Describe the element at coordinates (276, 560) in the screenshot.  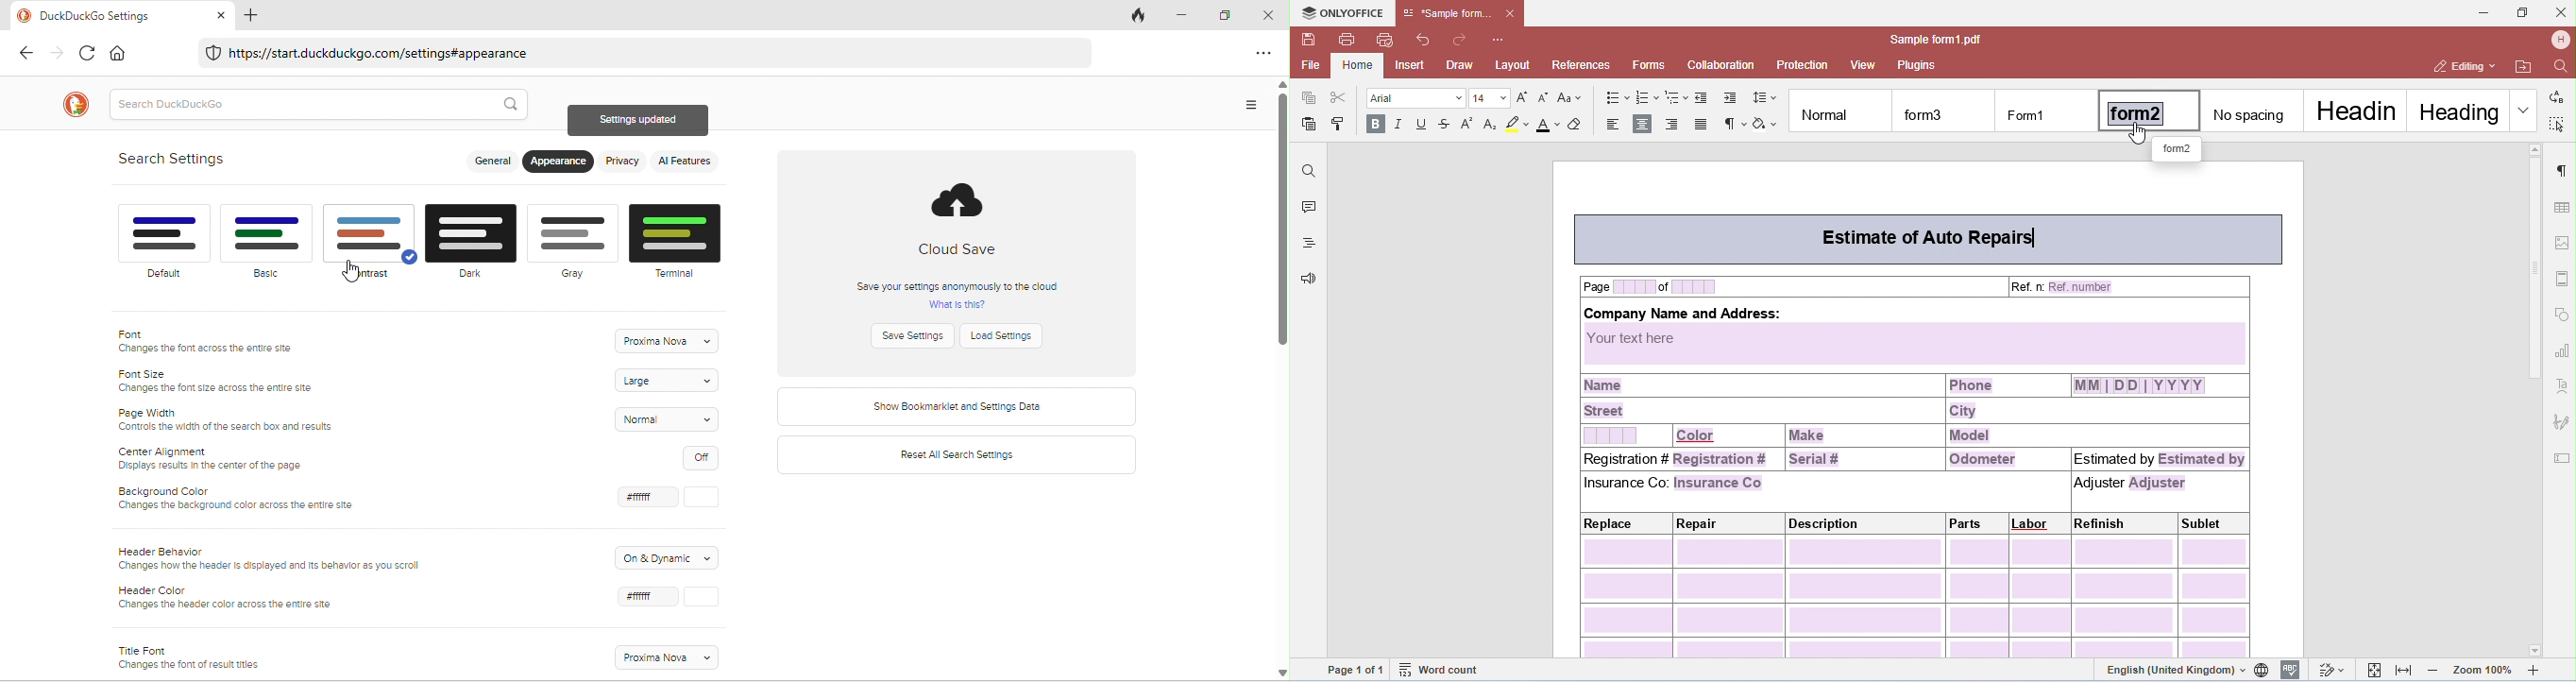
I see `header behavior` at that location.